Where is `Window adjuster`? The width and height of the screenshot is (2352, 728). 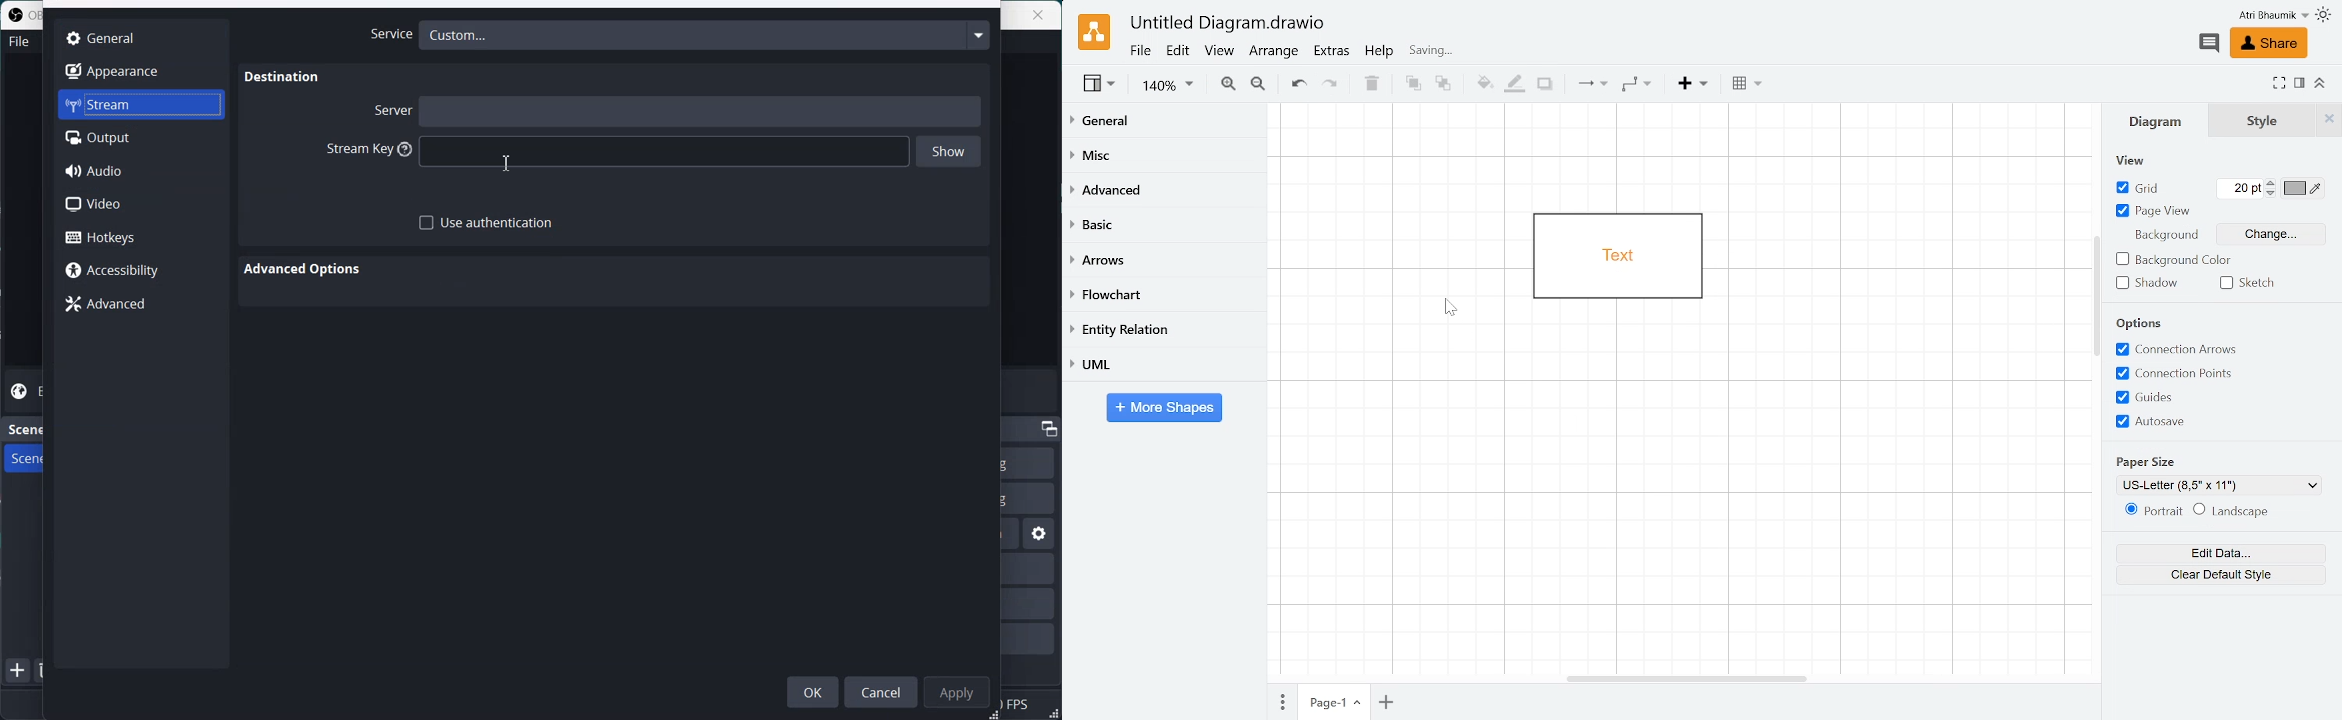
Window adjuster is located at coordinates (995, 715).